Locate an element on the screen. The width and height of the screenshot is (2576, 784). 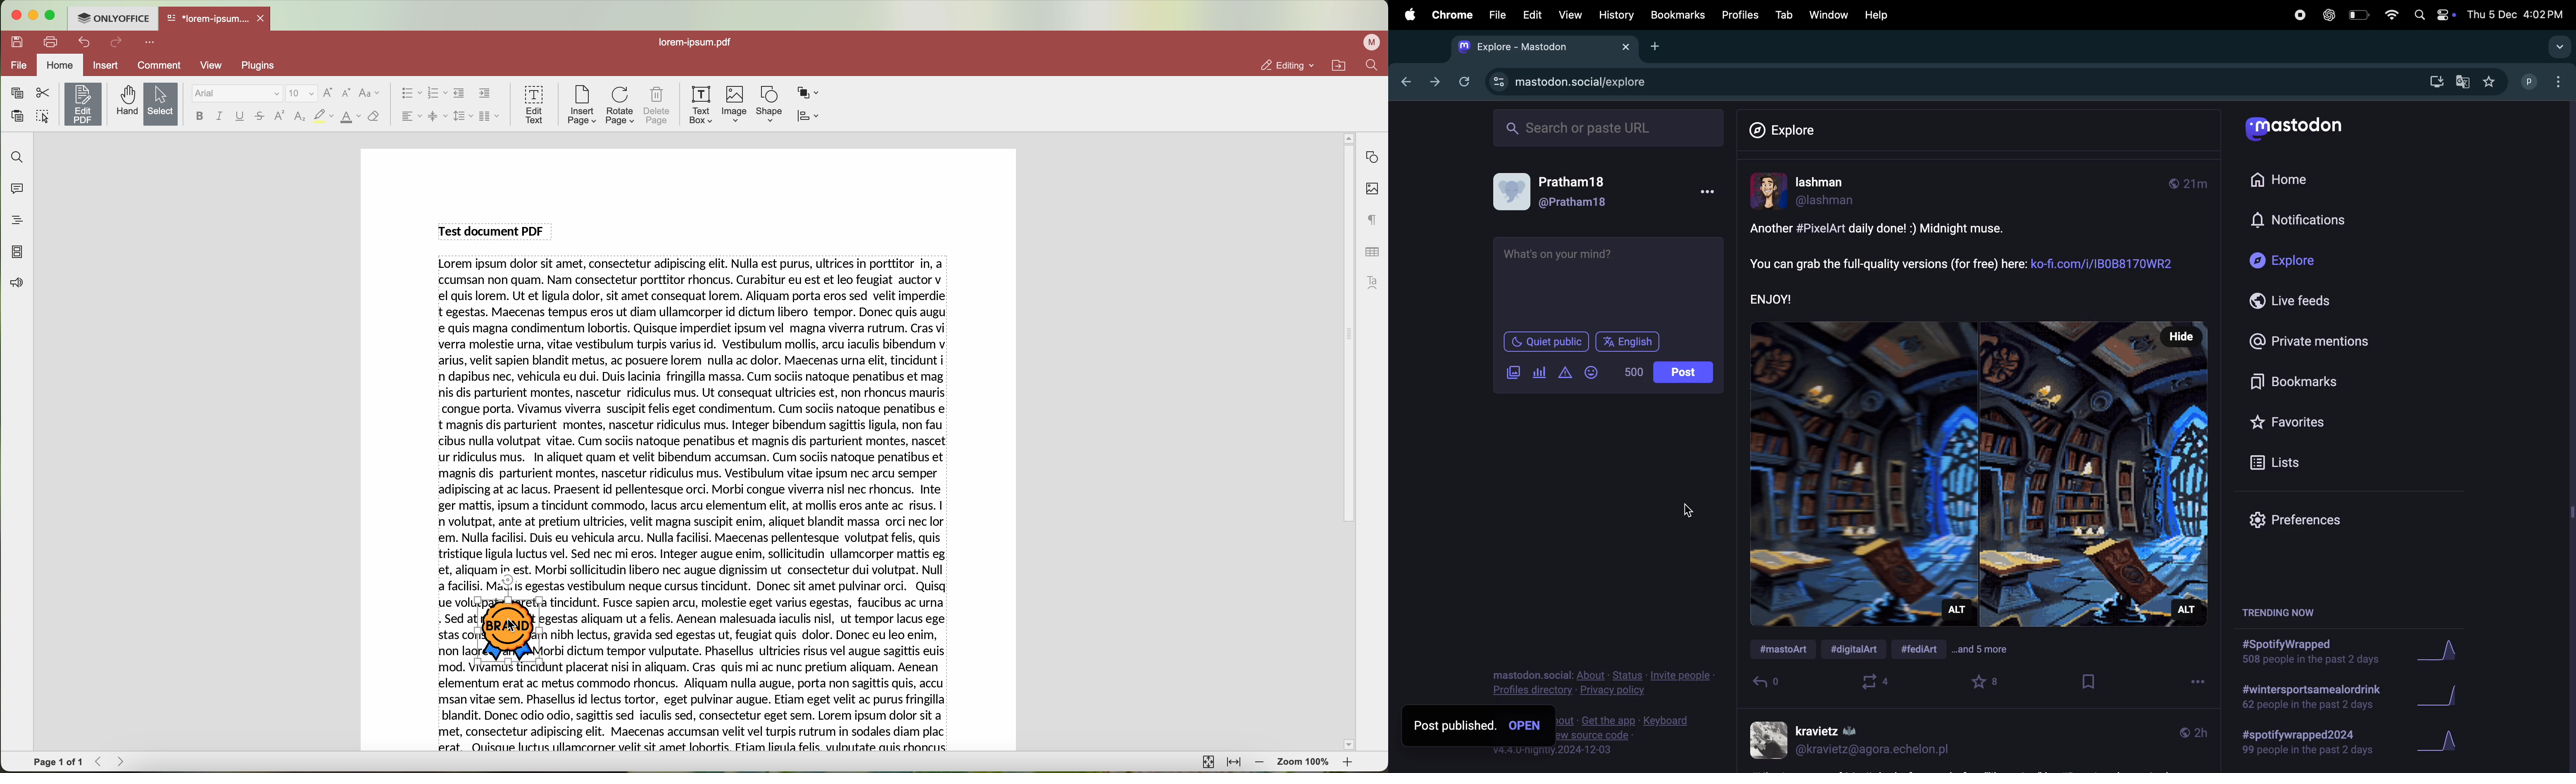
user profile is located at coordinates (1852, 740).